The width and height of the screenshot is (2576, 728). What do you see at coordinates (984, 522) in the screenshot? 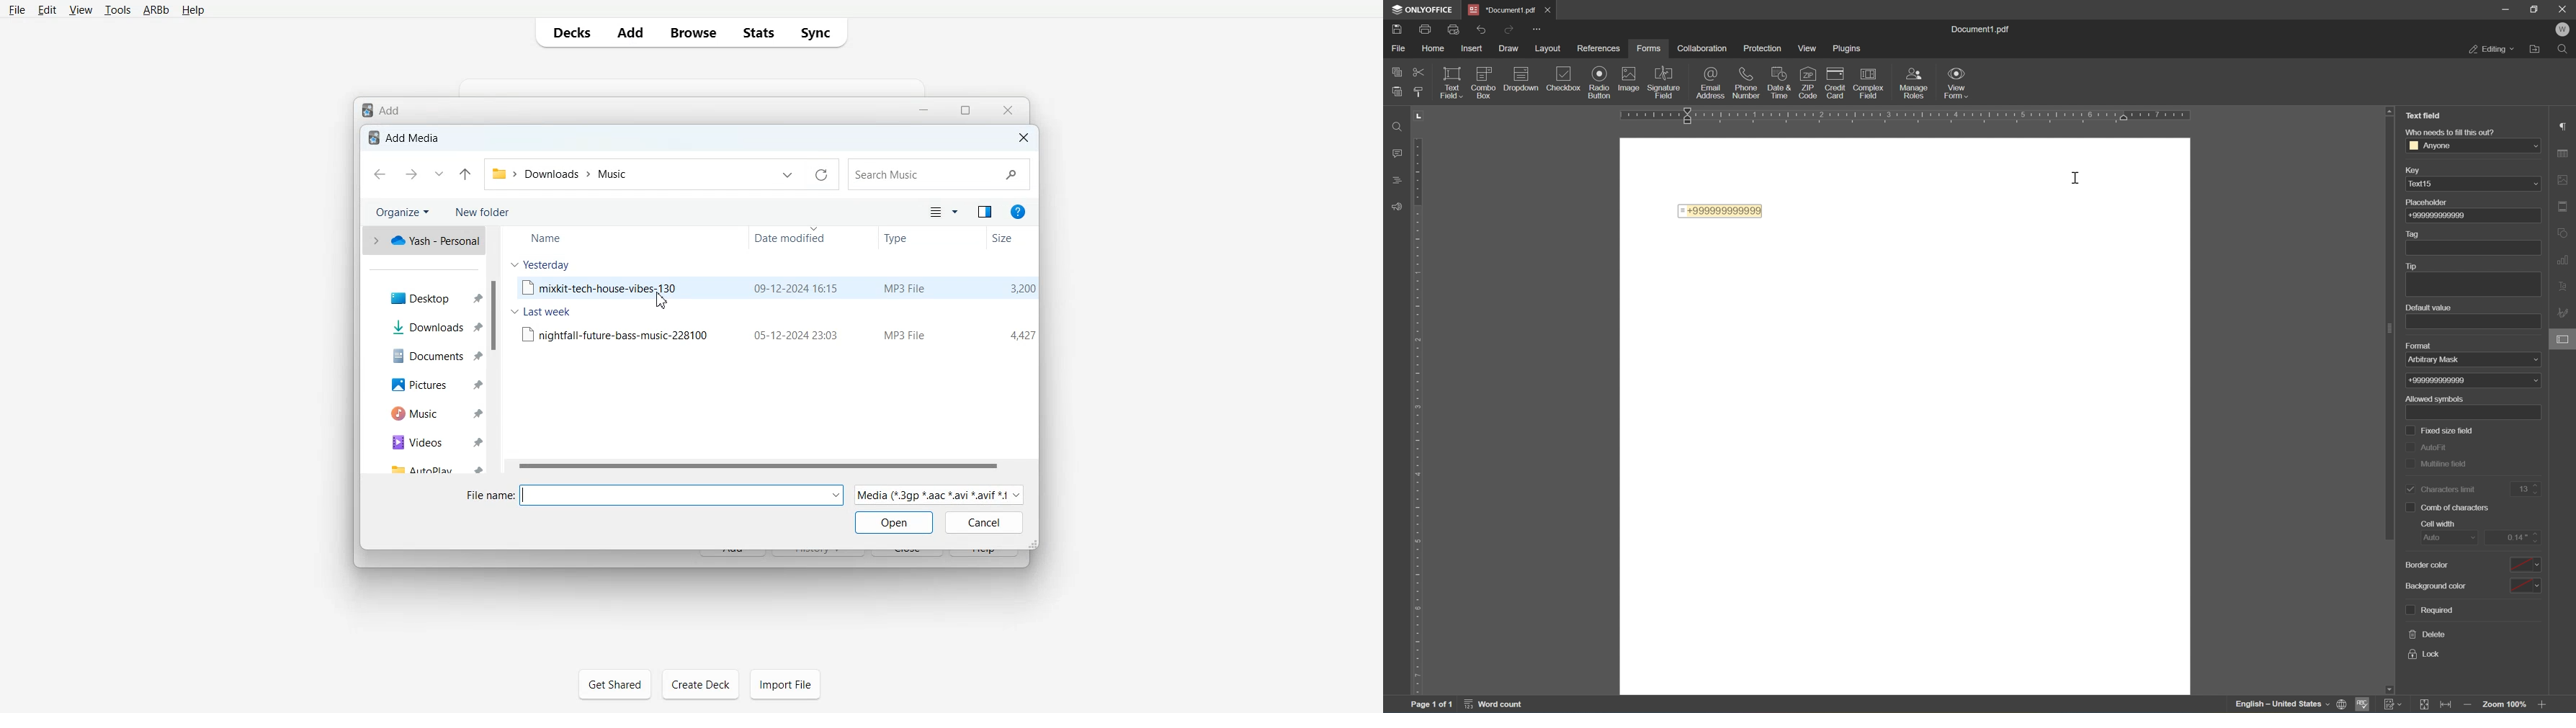
I see `Cancel` at bounding box center [984, 522].